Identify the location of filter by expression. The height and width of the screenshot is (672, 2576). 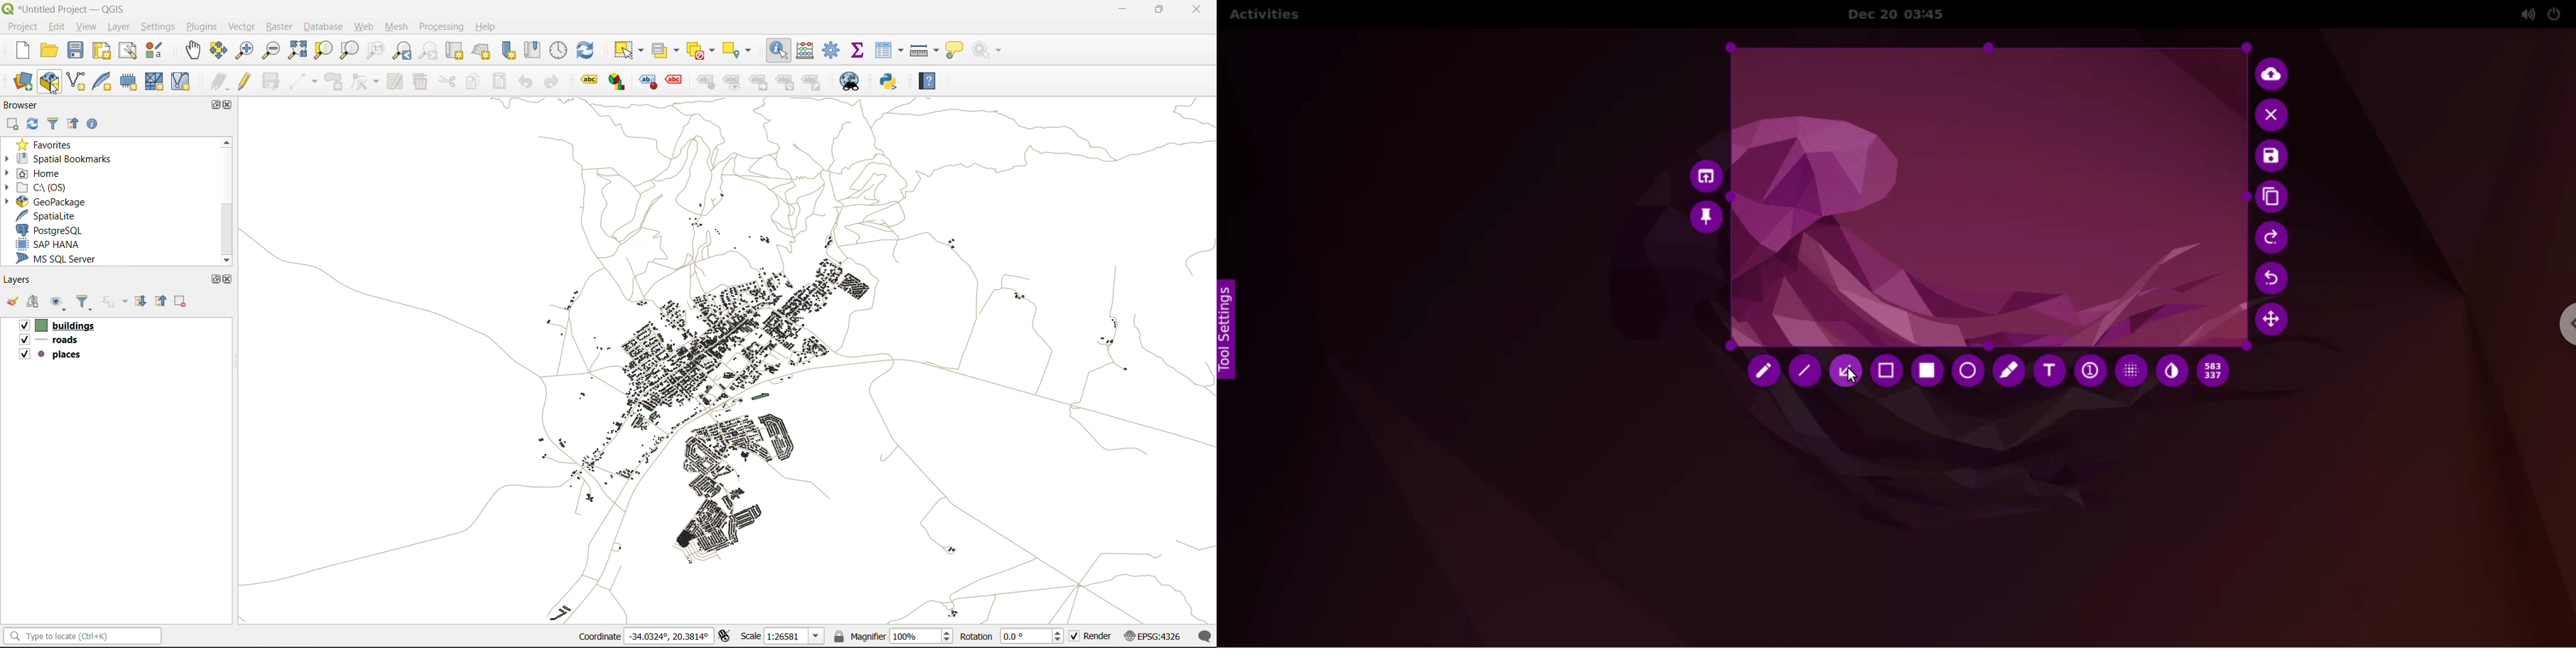
(117, 301).